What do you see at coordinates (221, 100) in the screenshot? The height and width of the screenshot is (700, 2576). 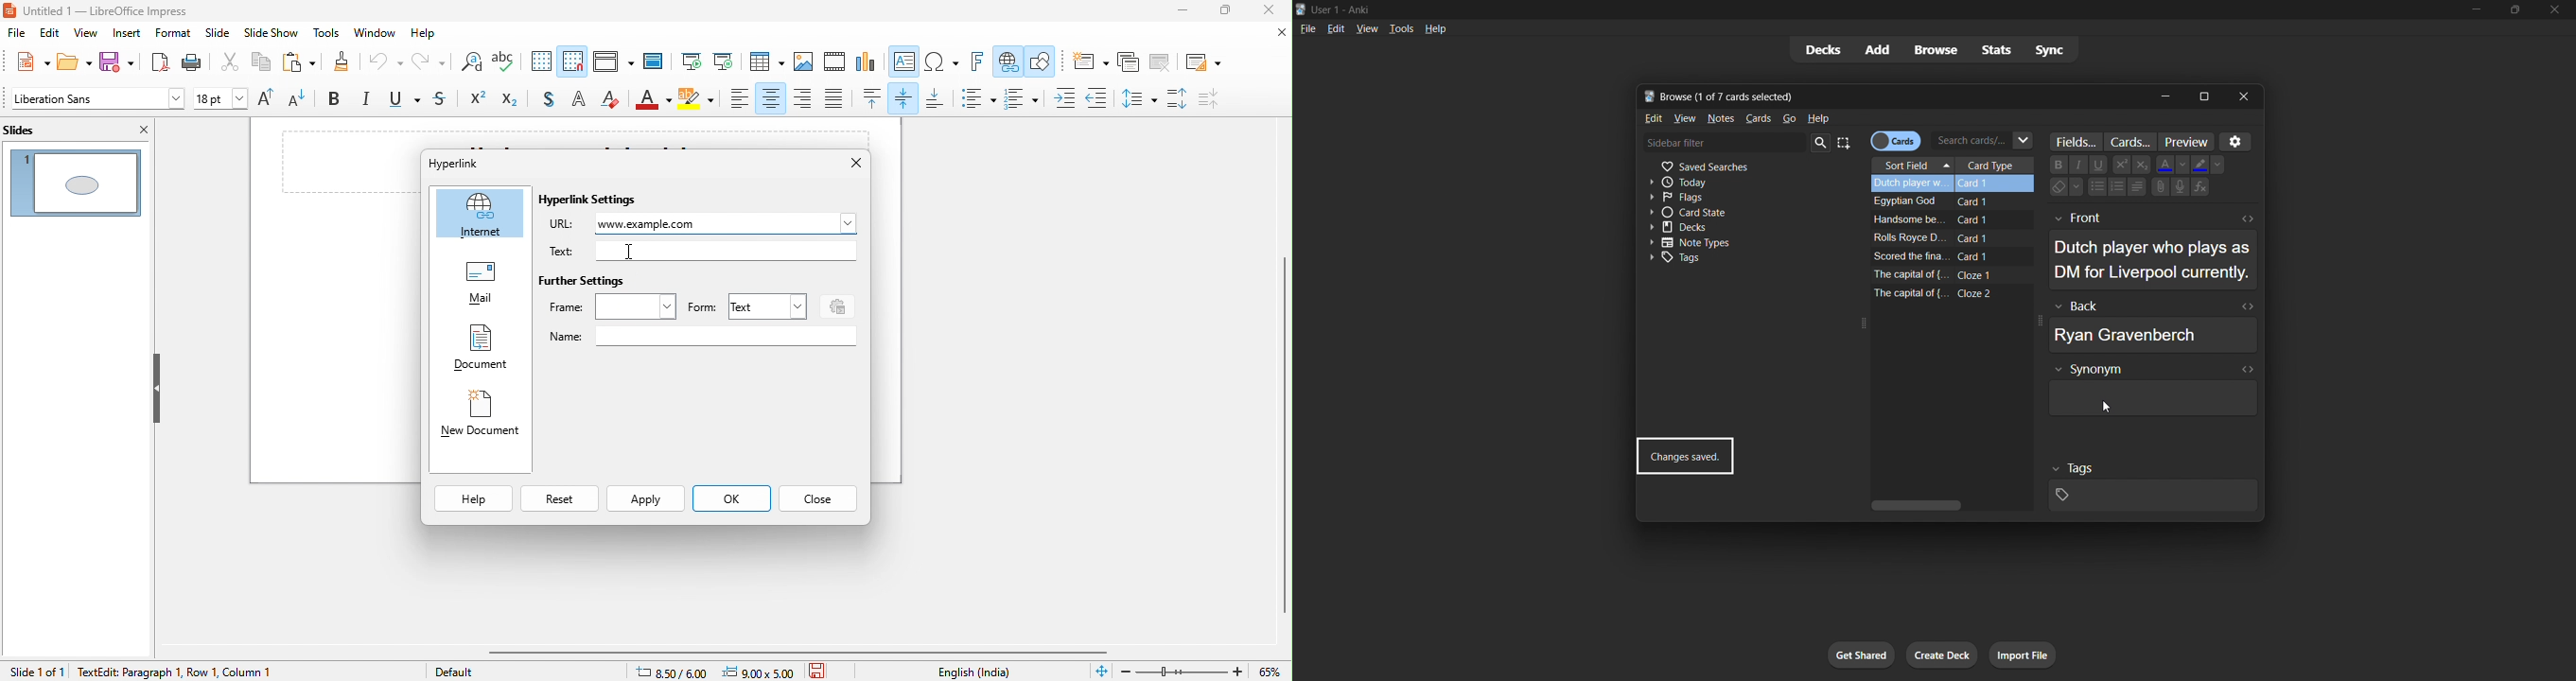 I see `font size` at bounding box center [221, 100].